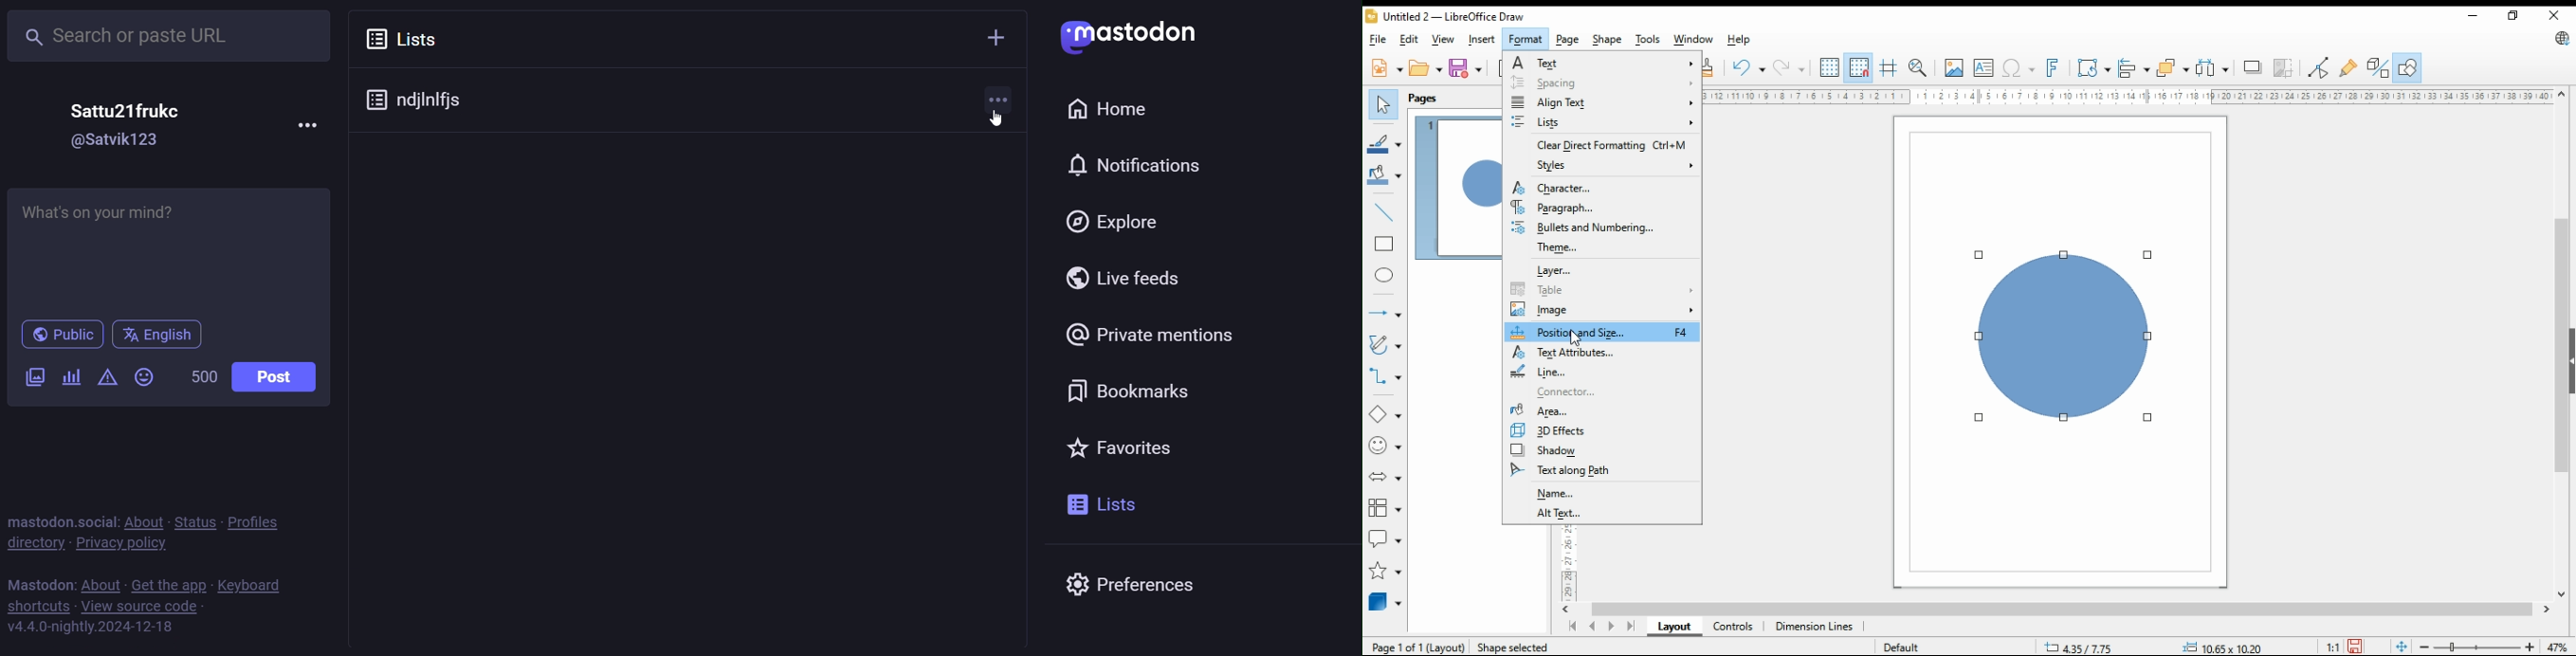  I want to click on Whats on your mind, so click(169, 247).